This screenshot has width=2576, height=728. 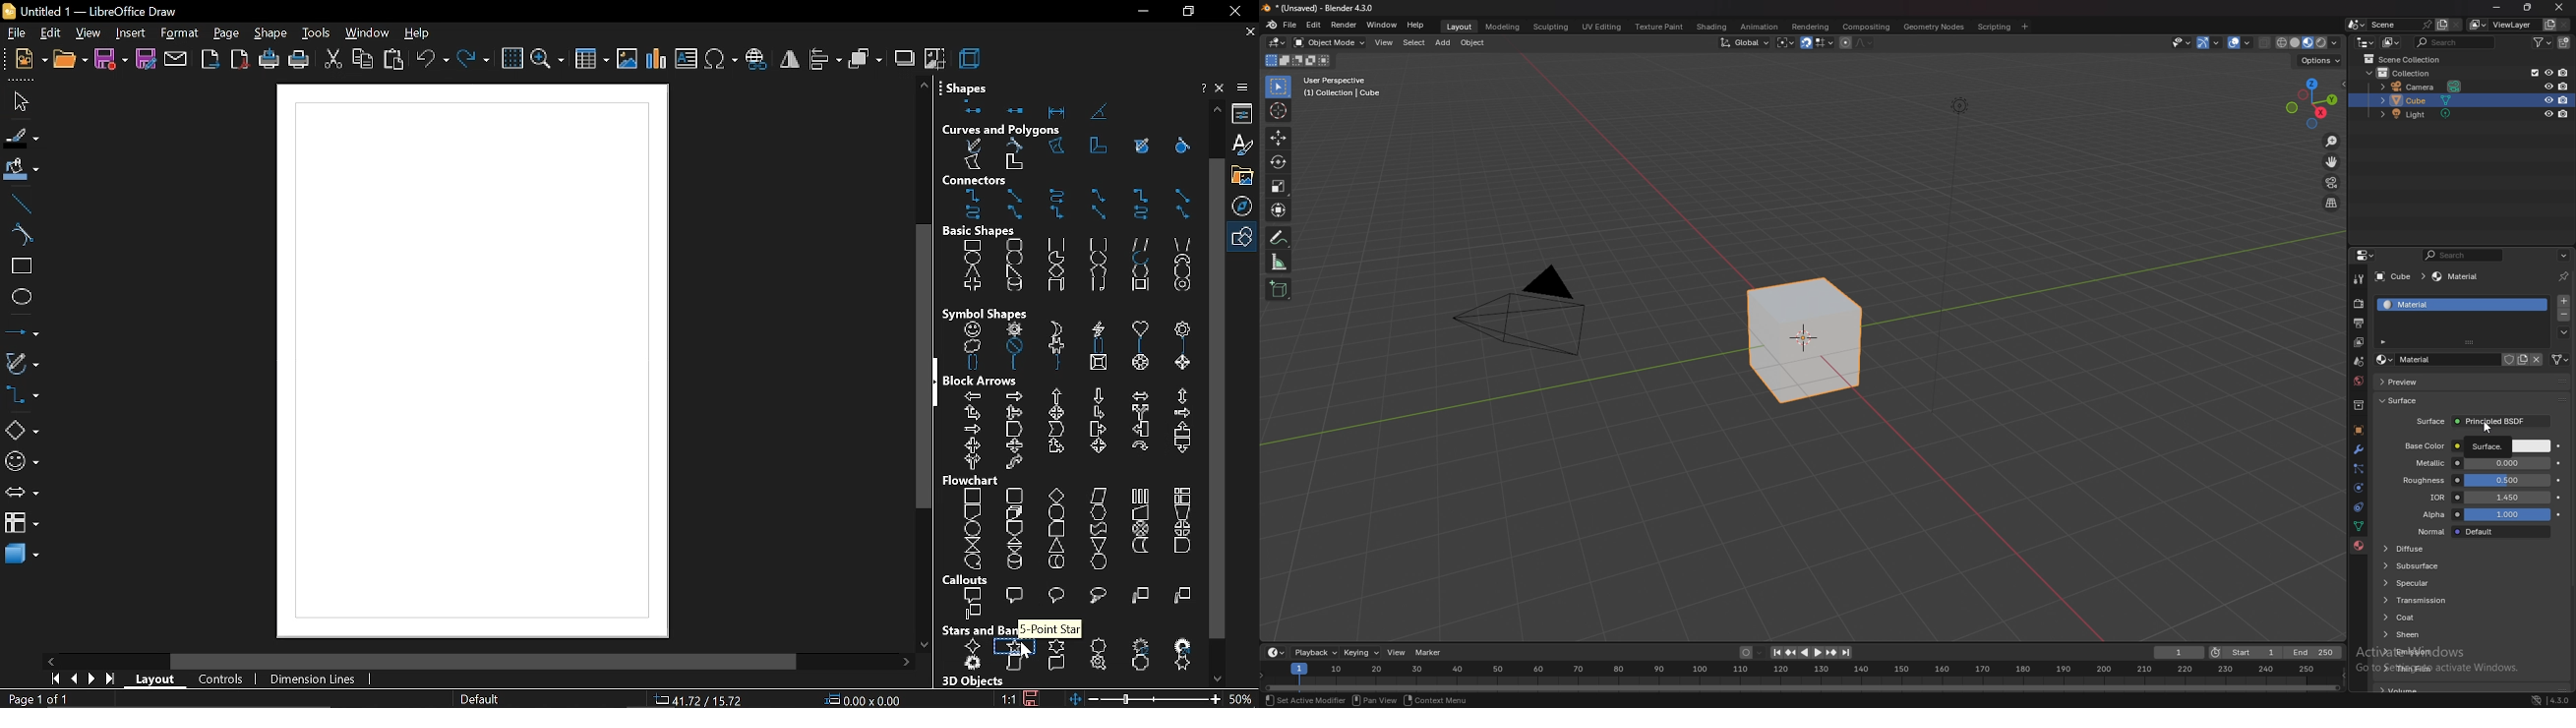 What do you see at coordinates (1346, 88) in the screenshot?
I see `User Perspective
(1) Collection | Cube` at bounding box center [1346, 88].